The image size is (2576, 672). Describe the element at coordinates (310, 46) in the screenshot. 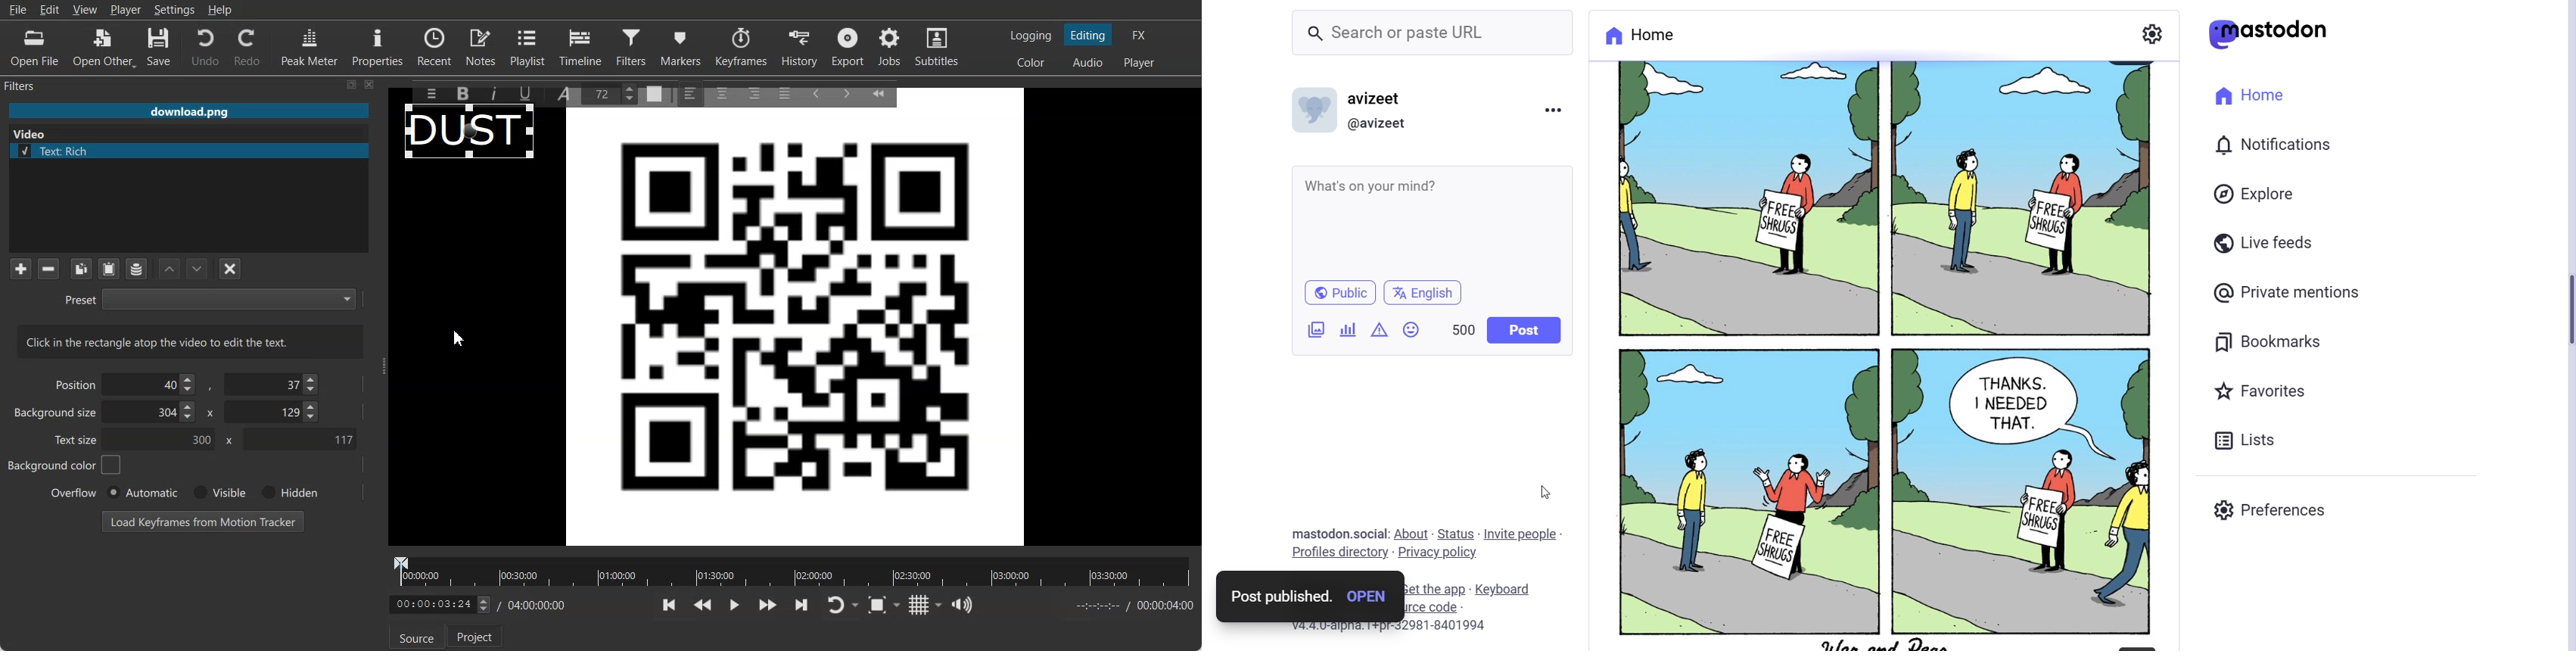

I see `Peak Meter` at that location.